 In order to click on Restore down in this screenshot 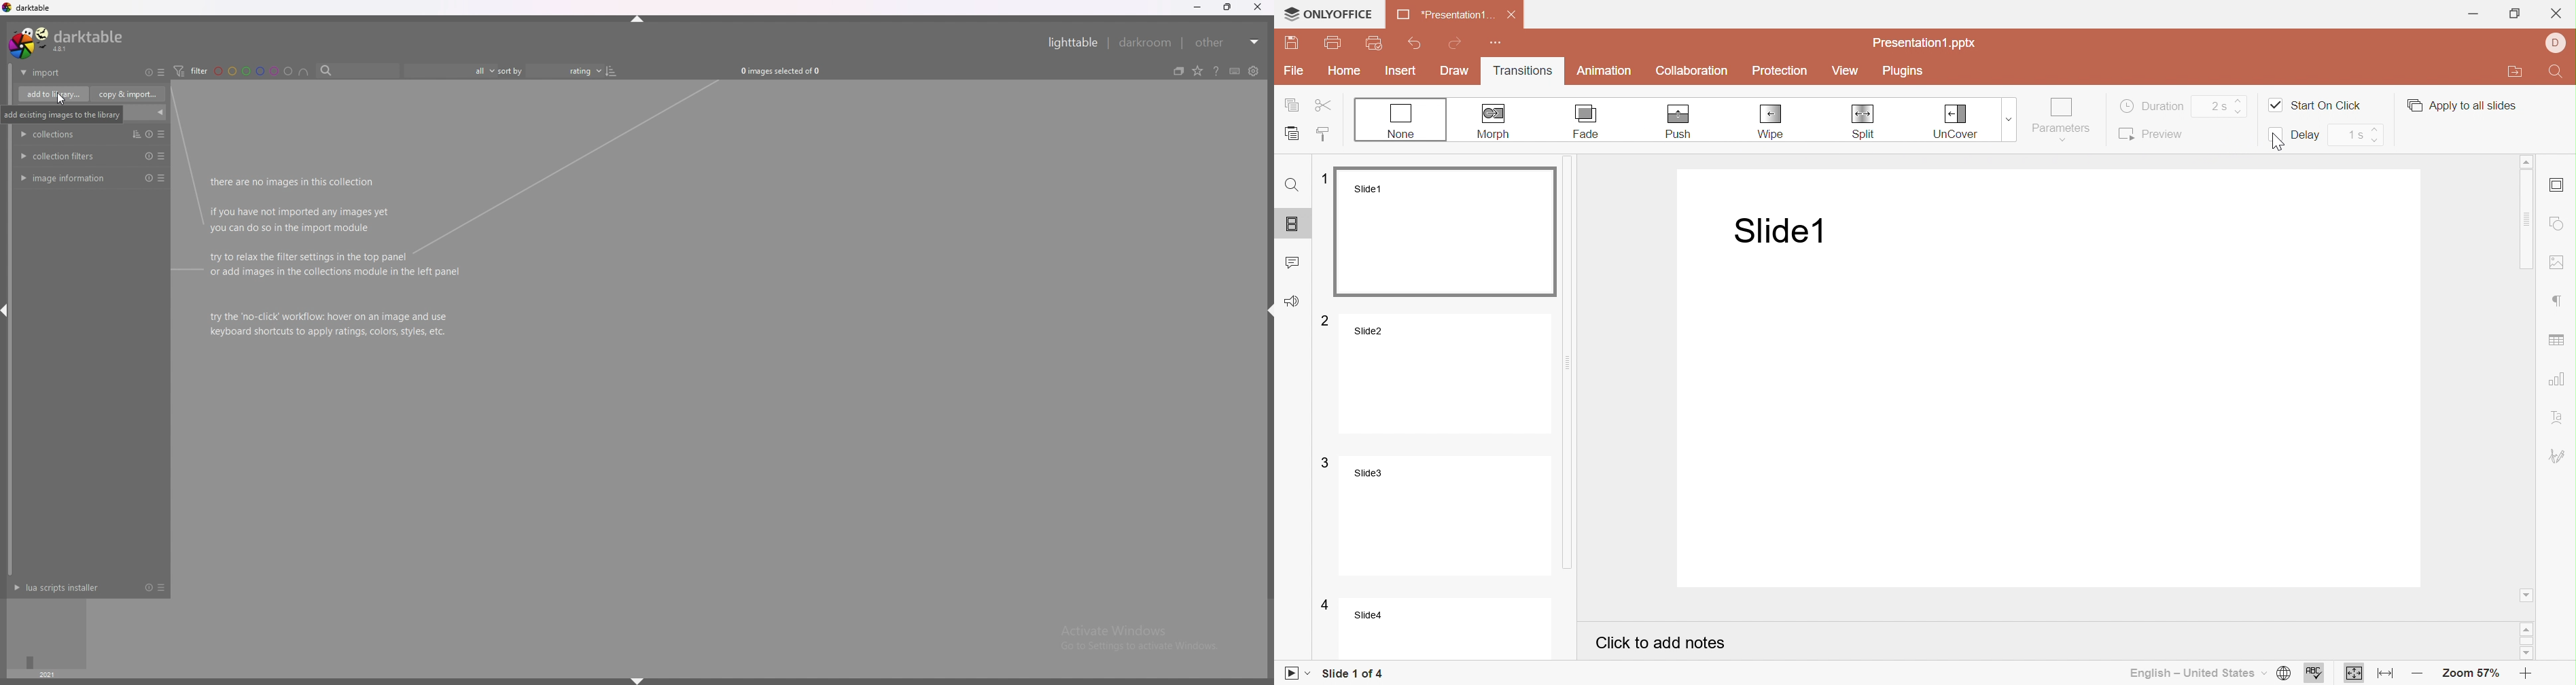, I will do `click(2514, 13)`.